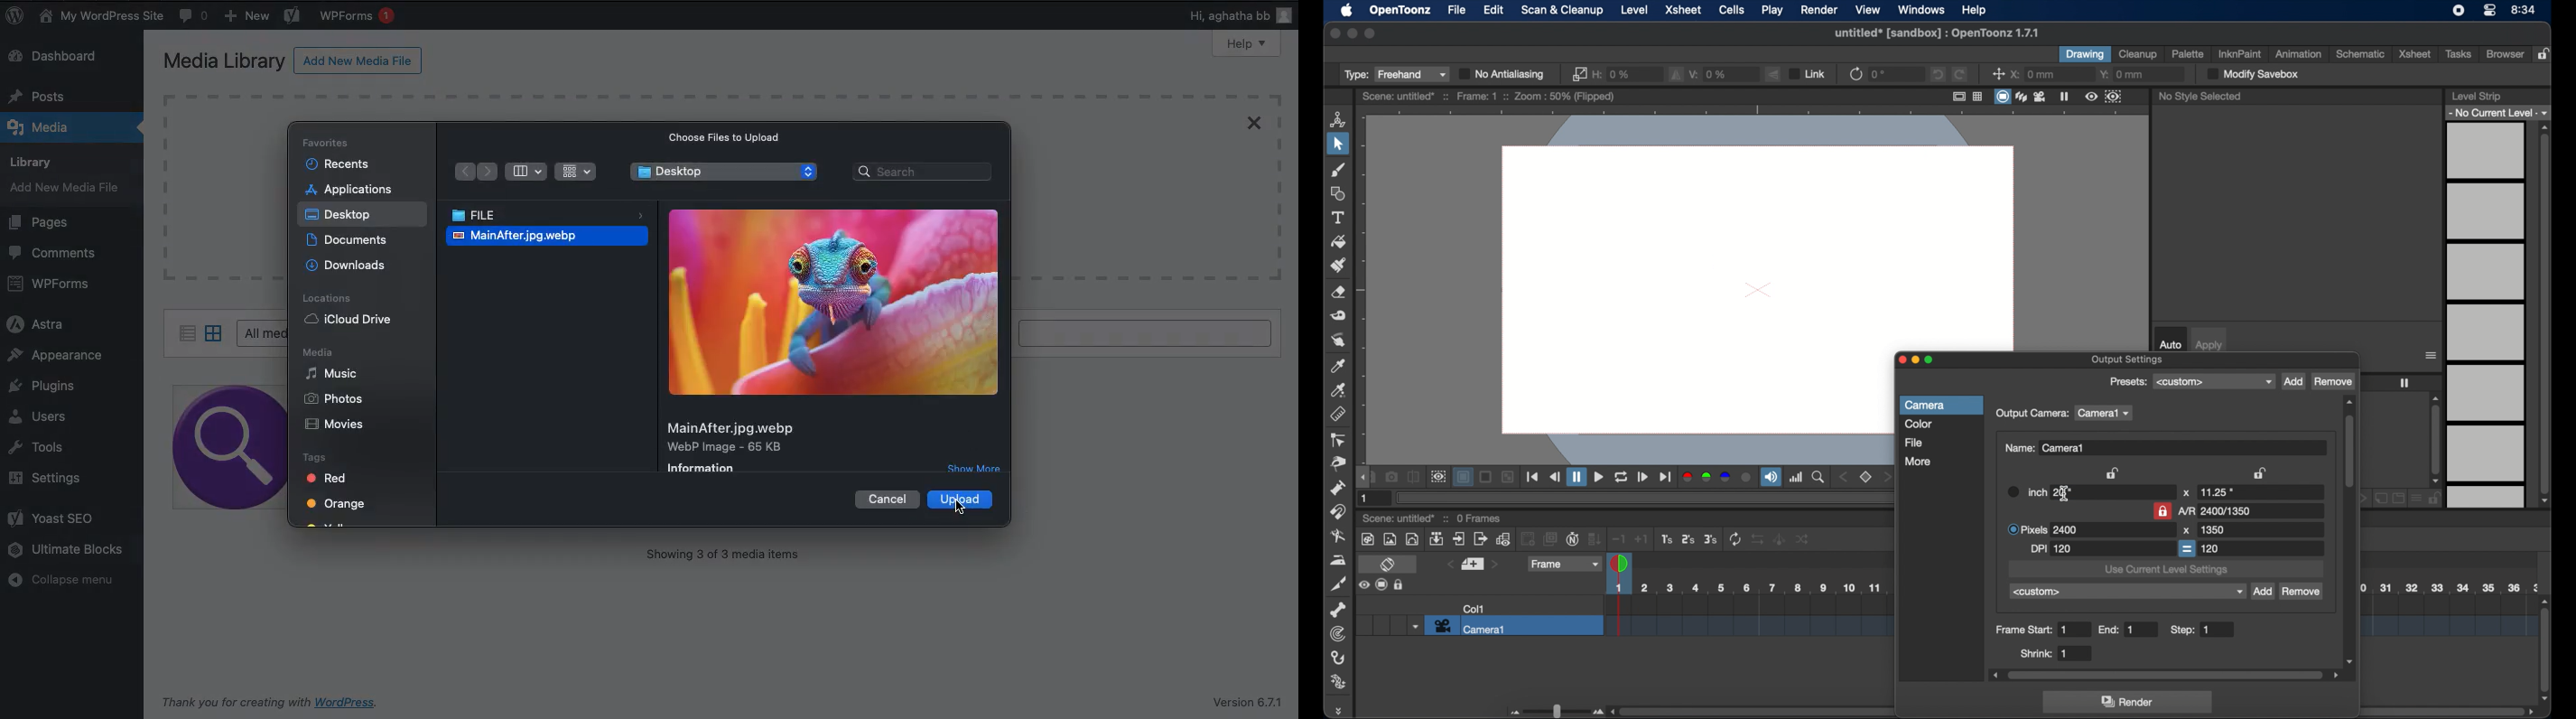 The image size is (2576, 728). Describe the element at coordinates (271, 704) in the screenshot. I see `Thank you for creating with WordPress` at that location.